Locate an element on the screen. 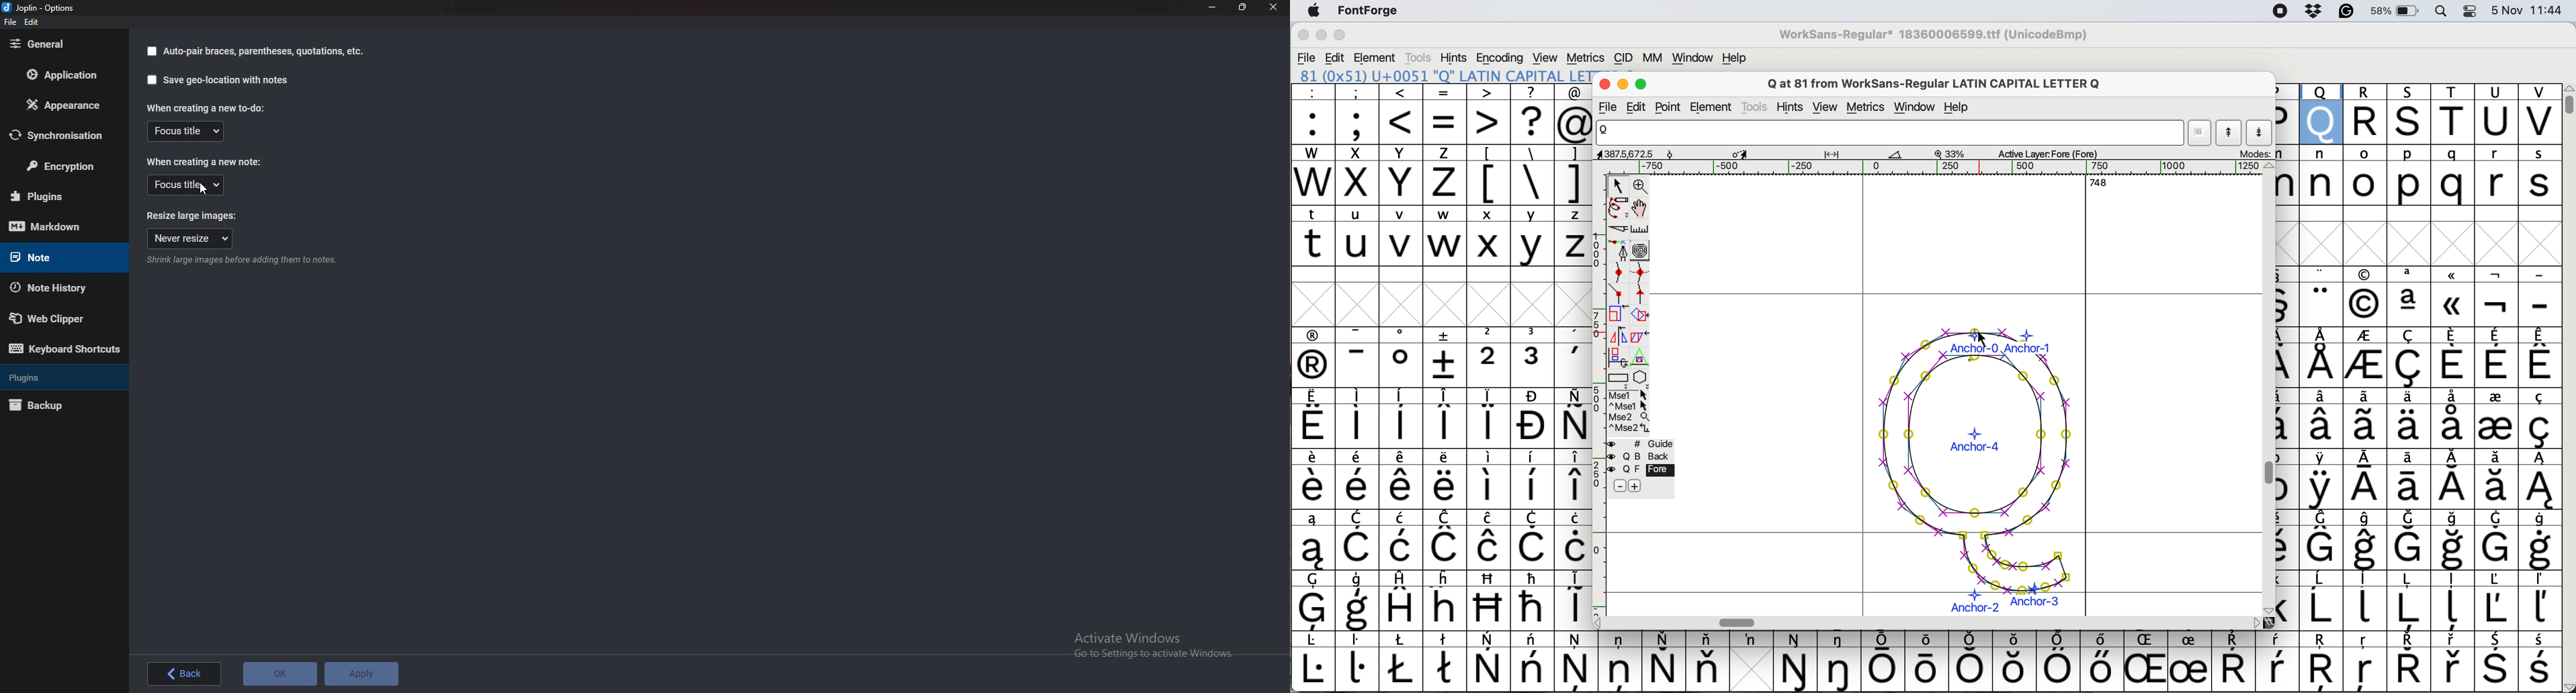 This screenshot has width=2576, height=700. glyph name is located at coordinates (1891, 137).